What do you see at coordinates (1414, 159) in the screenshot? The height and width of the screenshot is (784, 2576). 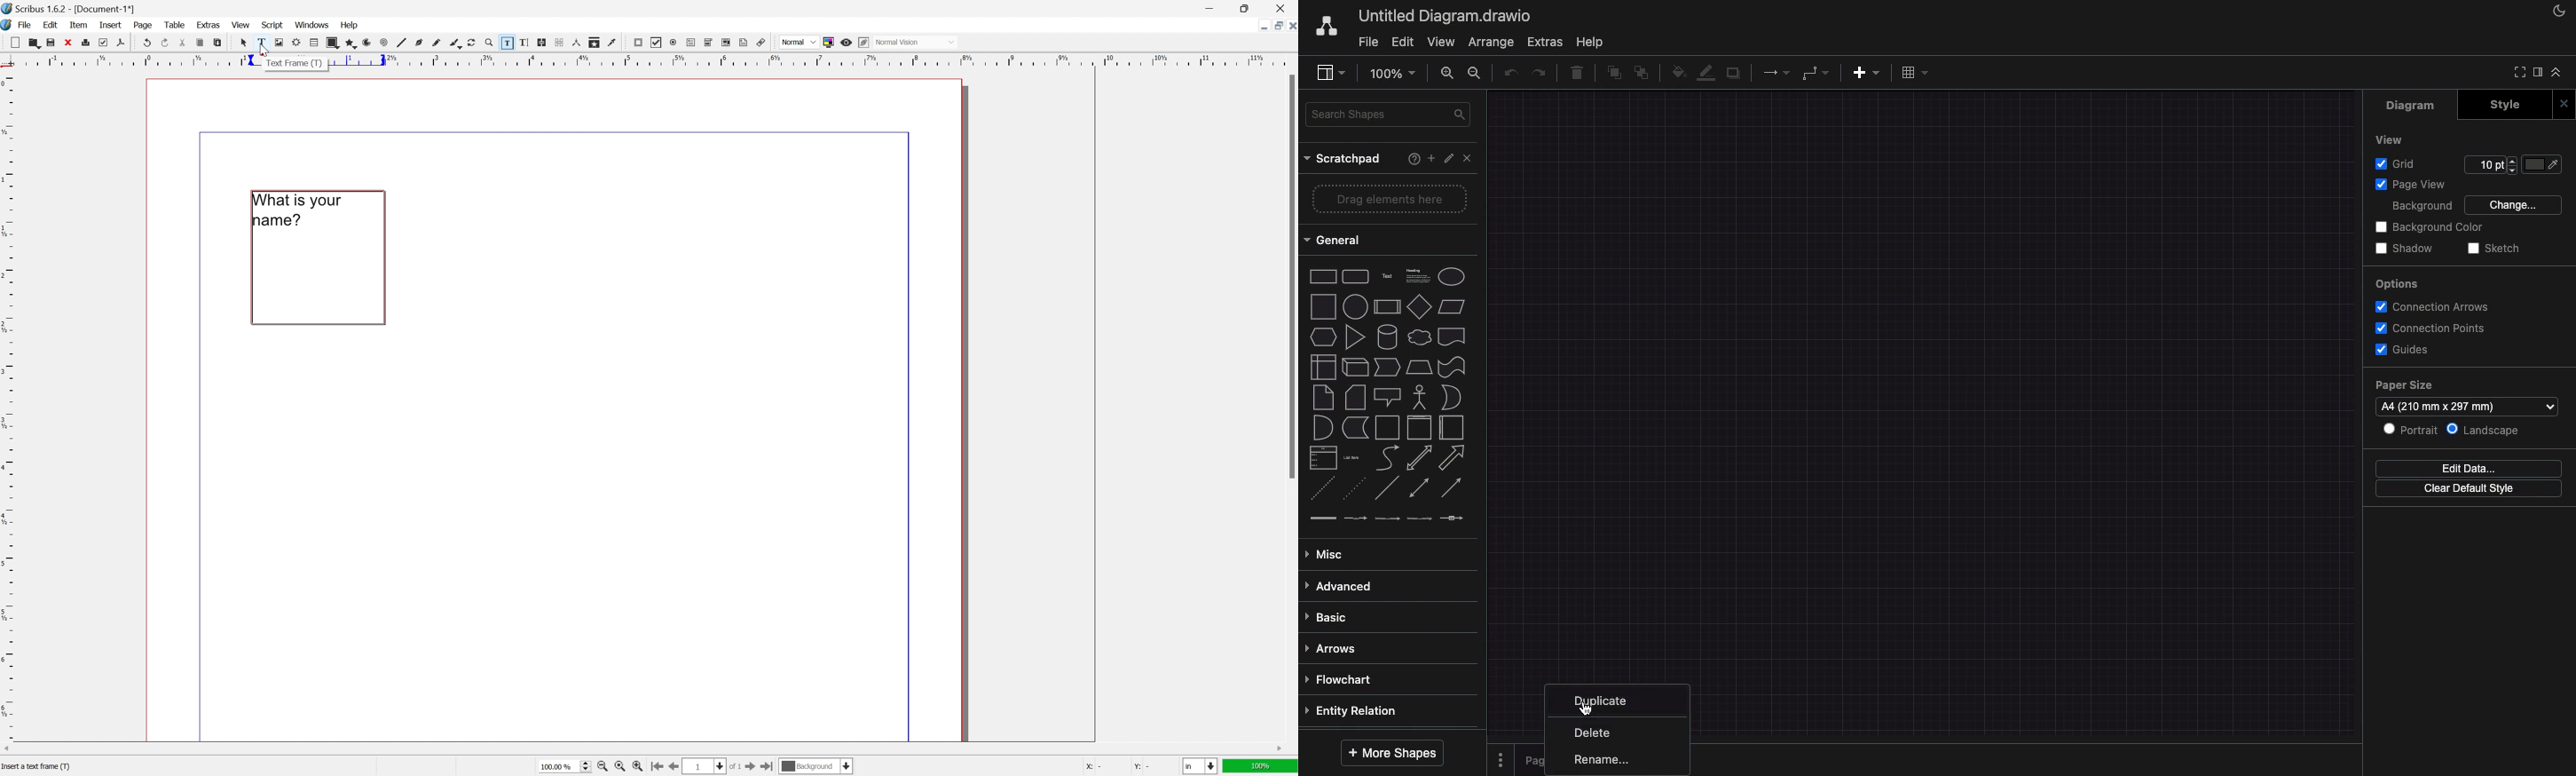 I see `help` at bounding box center [1414, 159].